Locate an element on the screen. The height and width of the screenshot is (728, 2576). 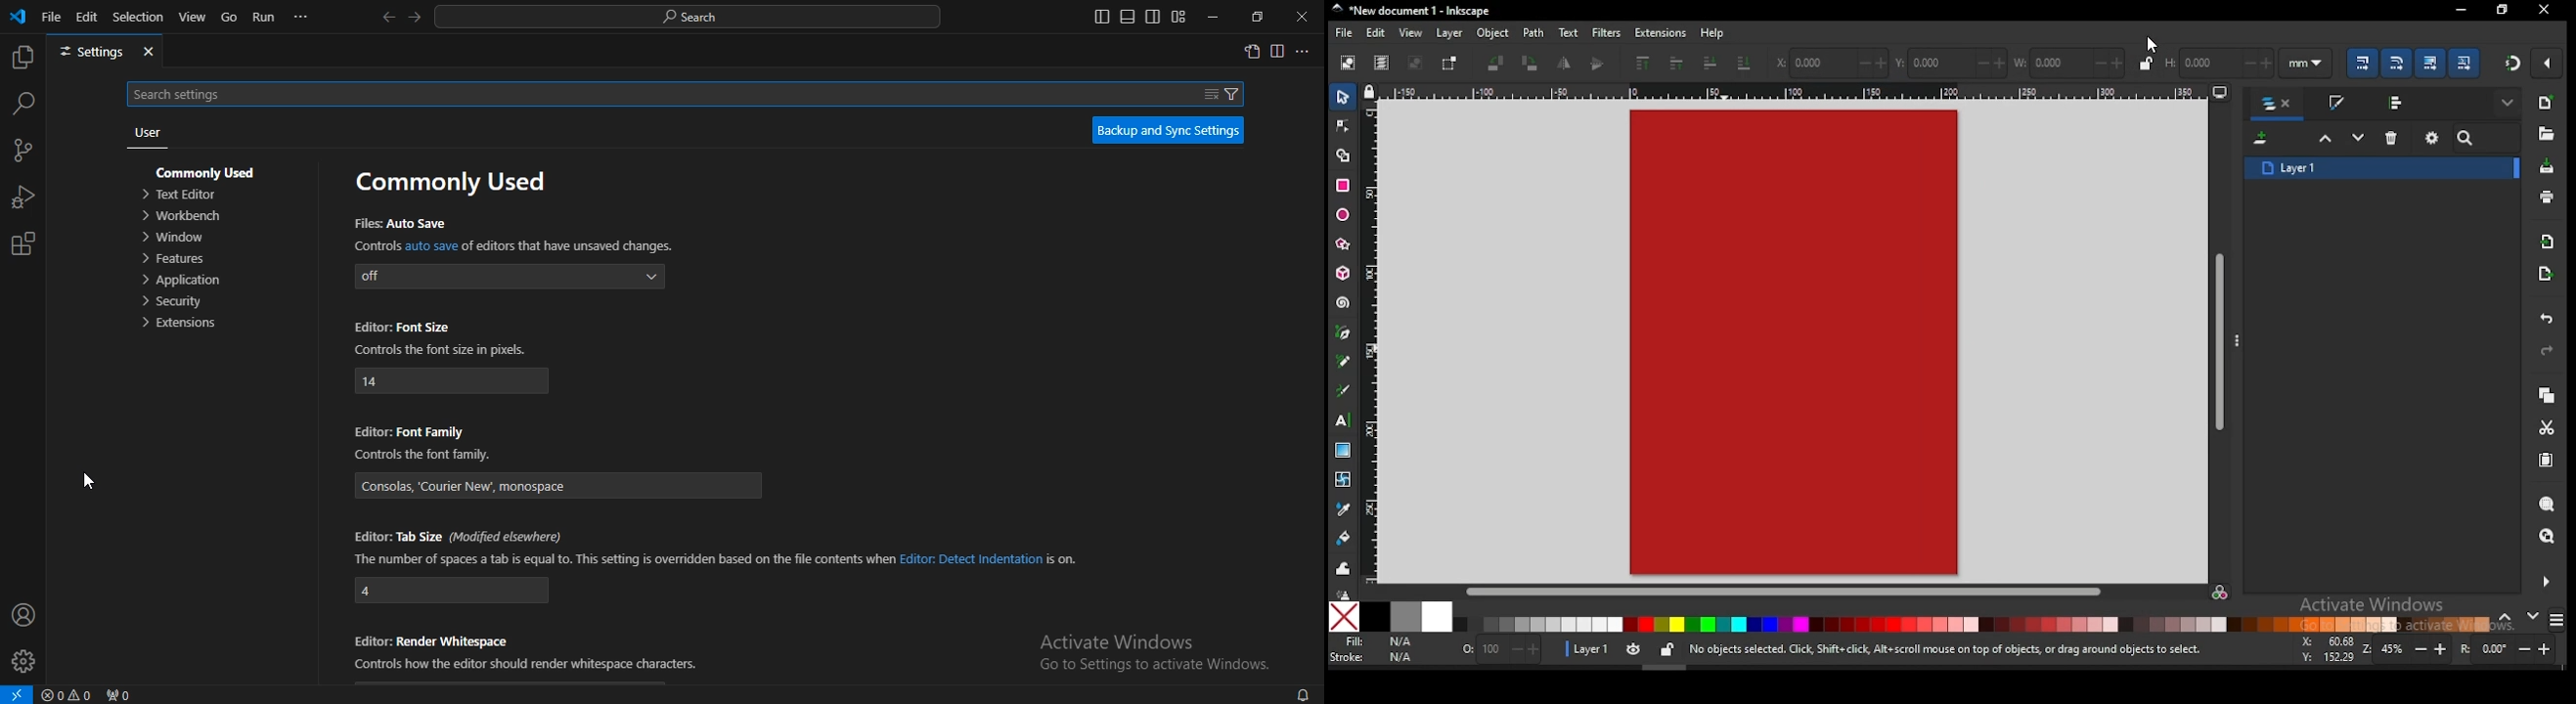
print is located at coordinates (2547, 198).